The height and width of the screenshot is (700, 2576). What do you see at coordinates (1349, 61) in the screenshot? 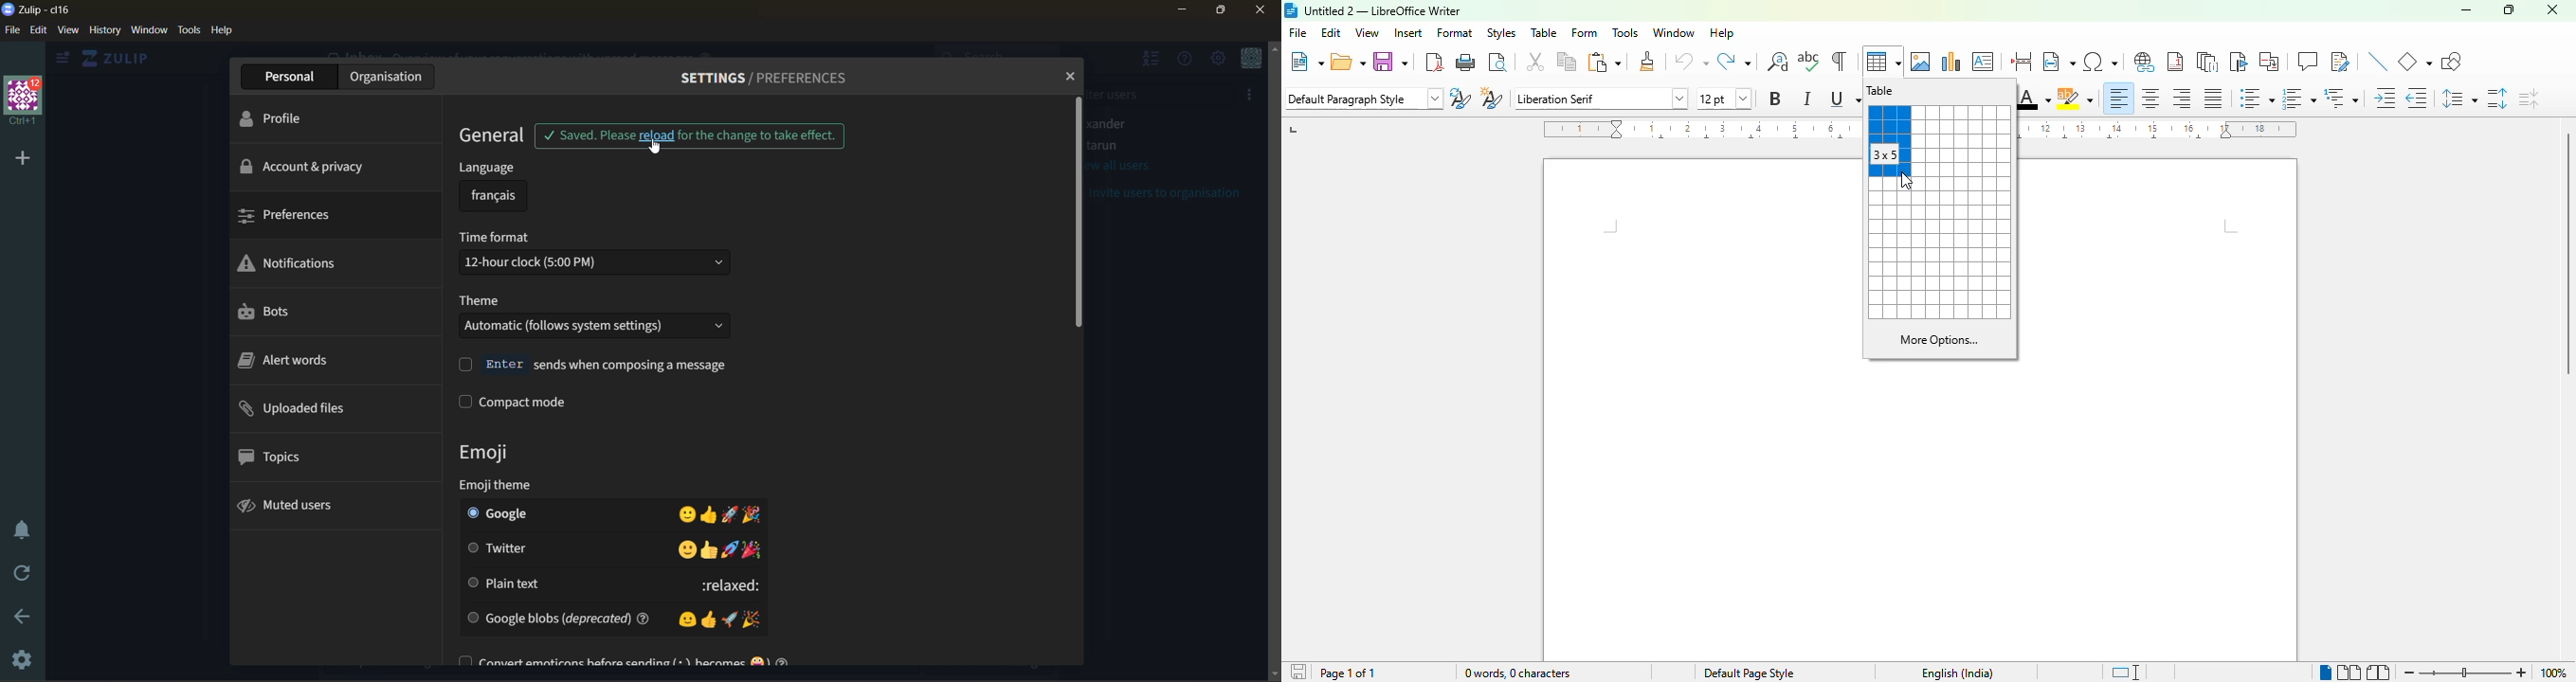
I see `open` at bounding box center [1349, 61].